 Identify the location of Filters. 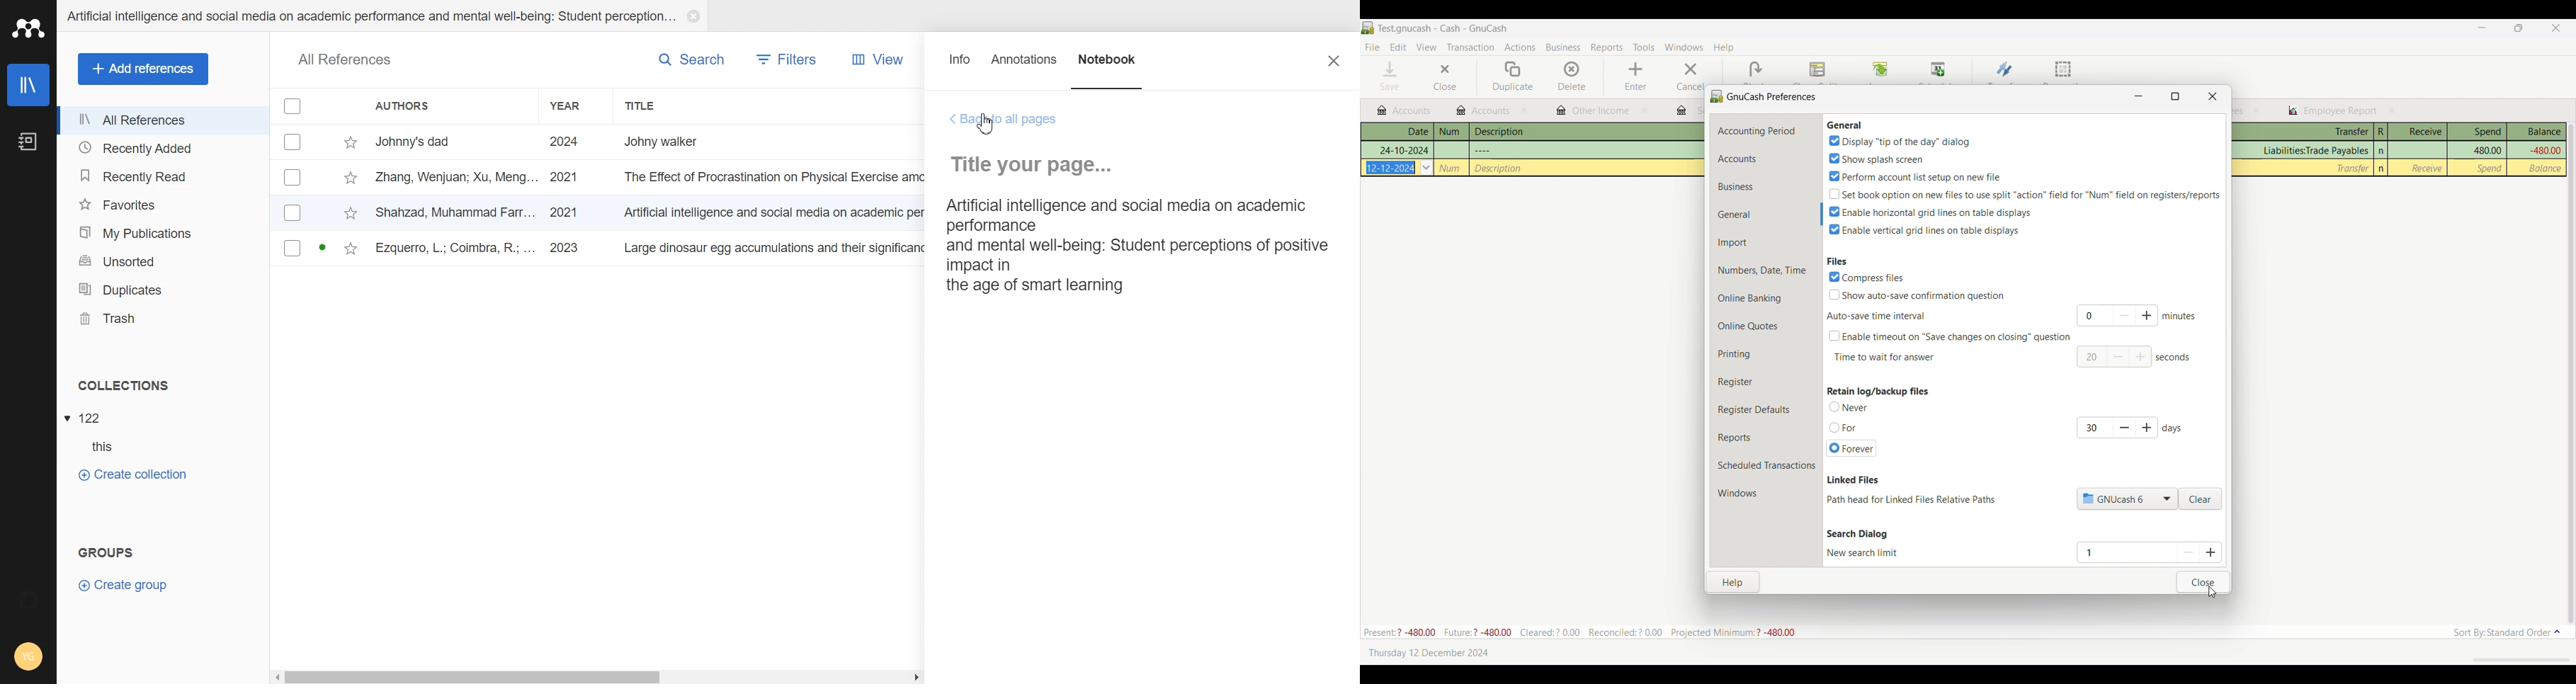
(788, 59).